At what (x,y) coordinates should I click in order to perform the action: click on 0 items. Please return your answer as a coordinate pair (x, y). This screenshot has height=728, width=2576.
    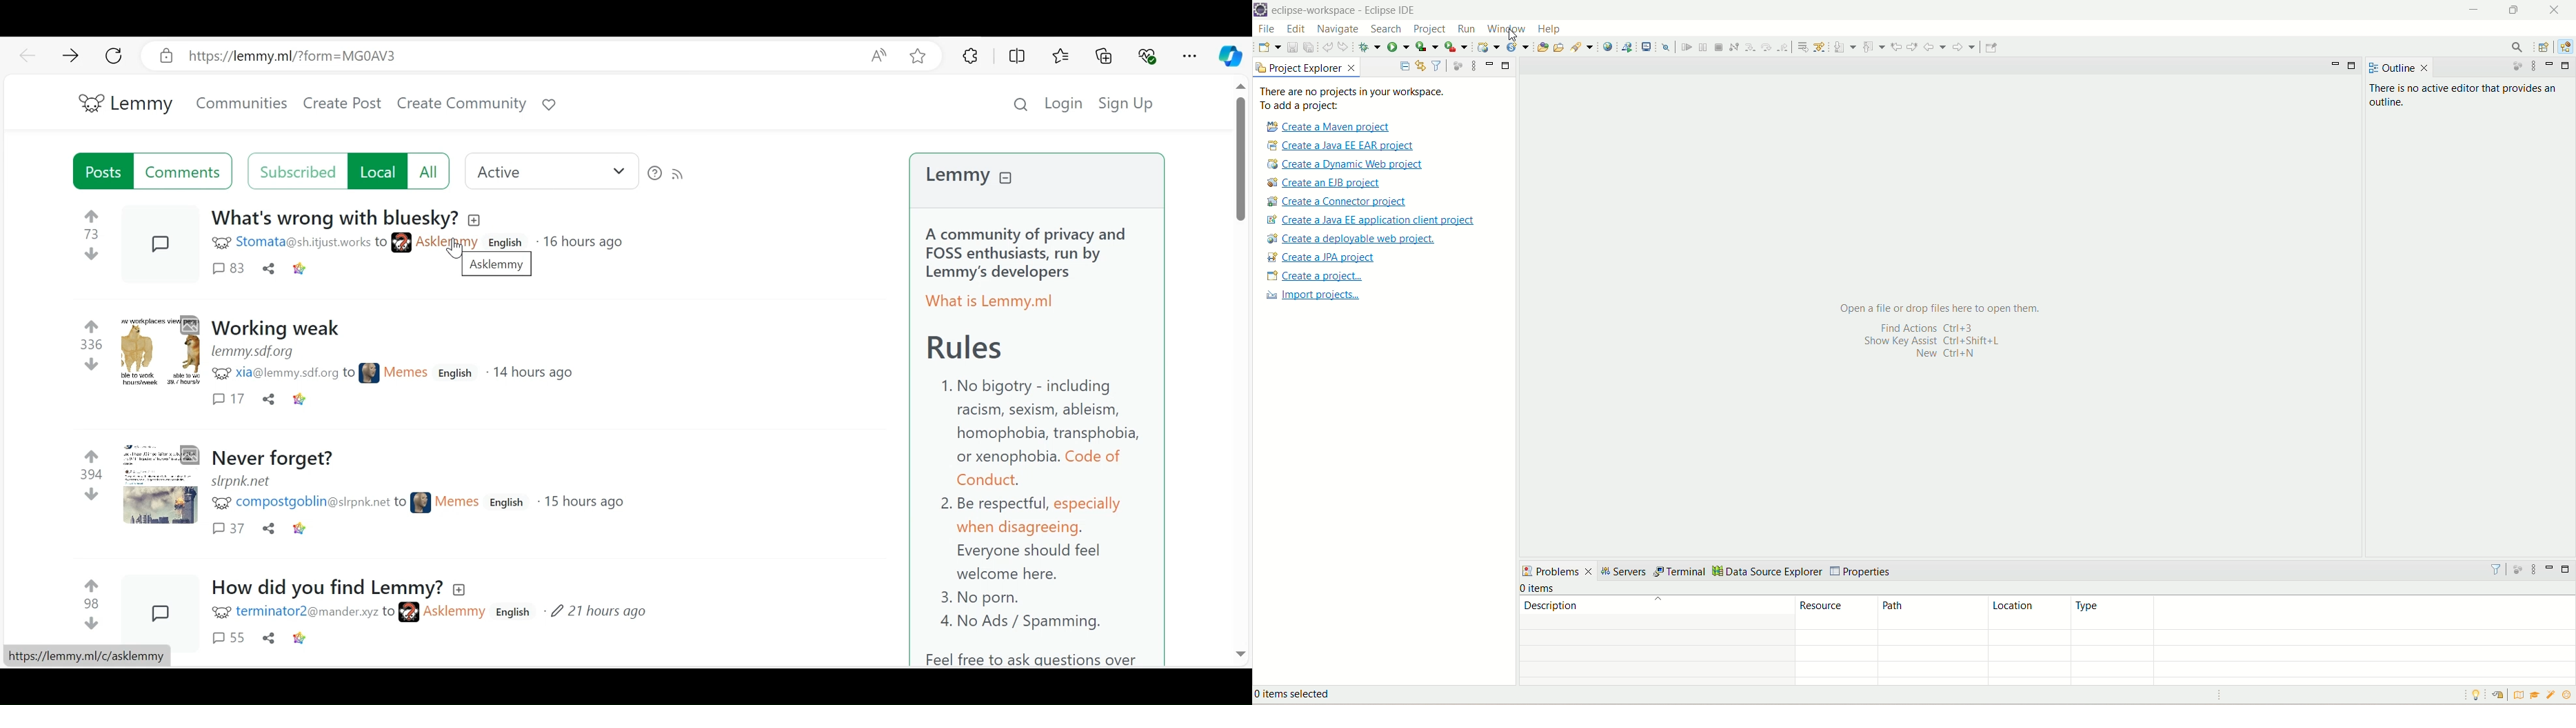
    Looking at the image, I should click on (1539, 588).